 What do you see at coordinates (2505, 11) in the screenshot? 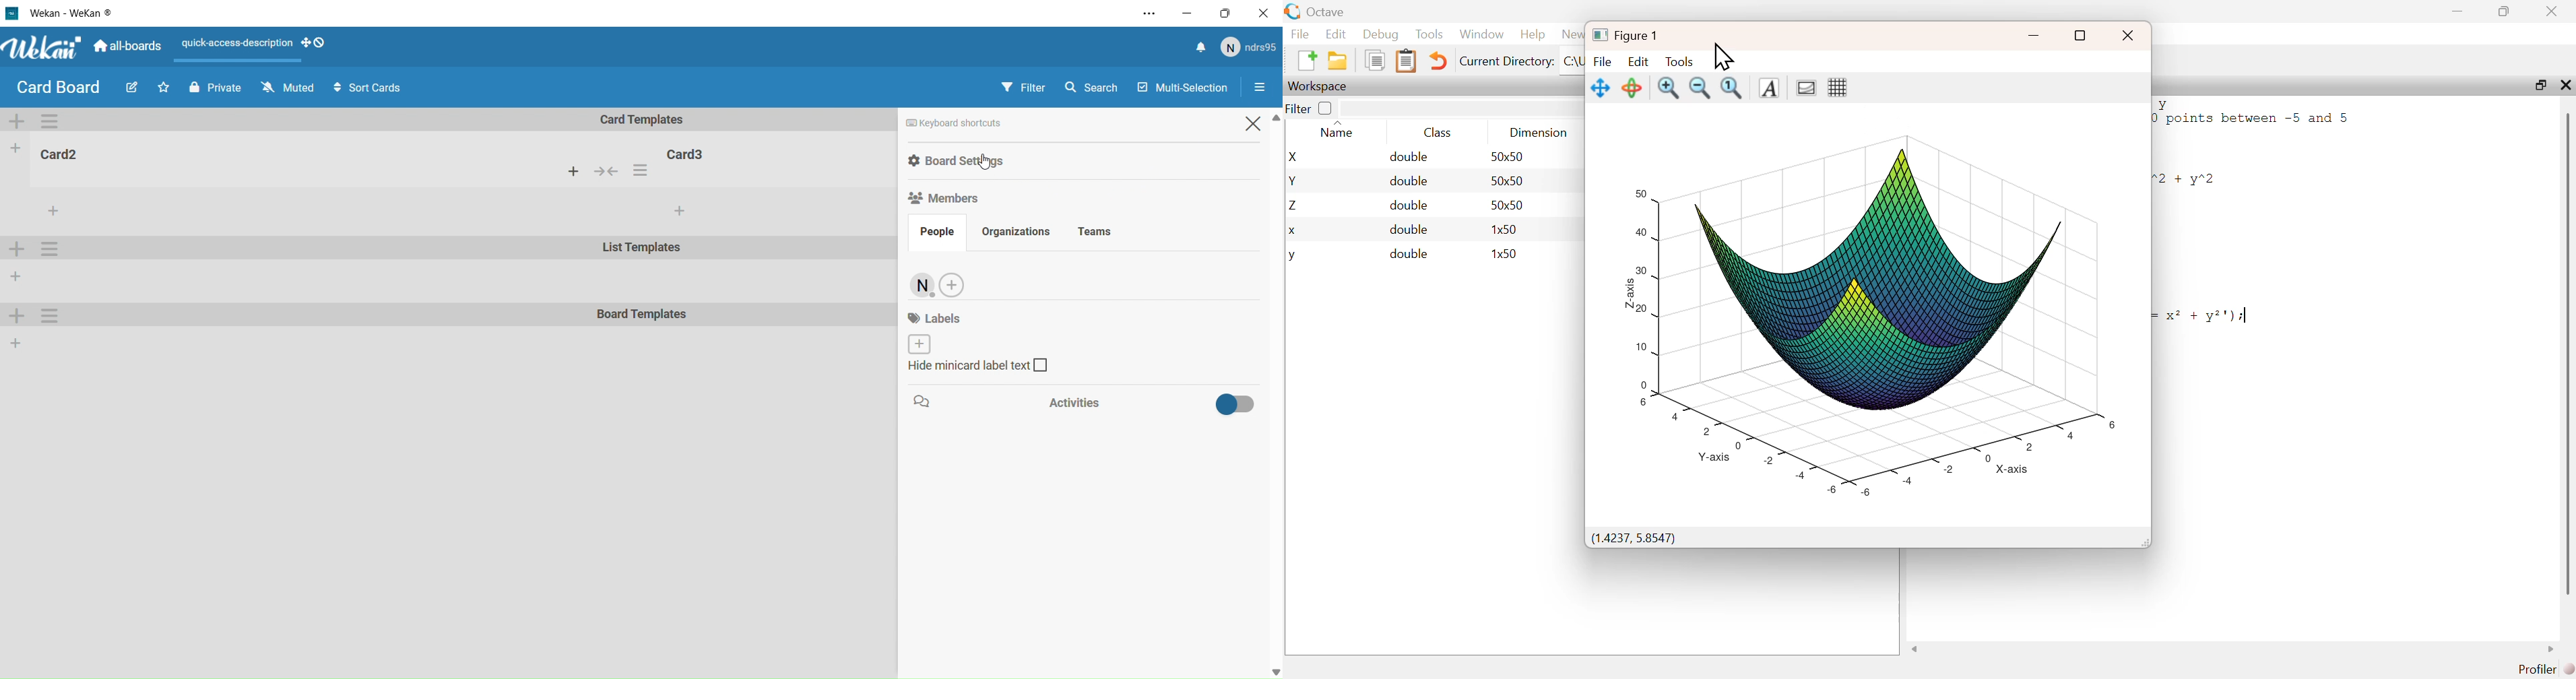
I see `maximize` at bounding box center [2505, 11].